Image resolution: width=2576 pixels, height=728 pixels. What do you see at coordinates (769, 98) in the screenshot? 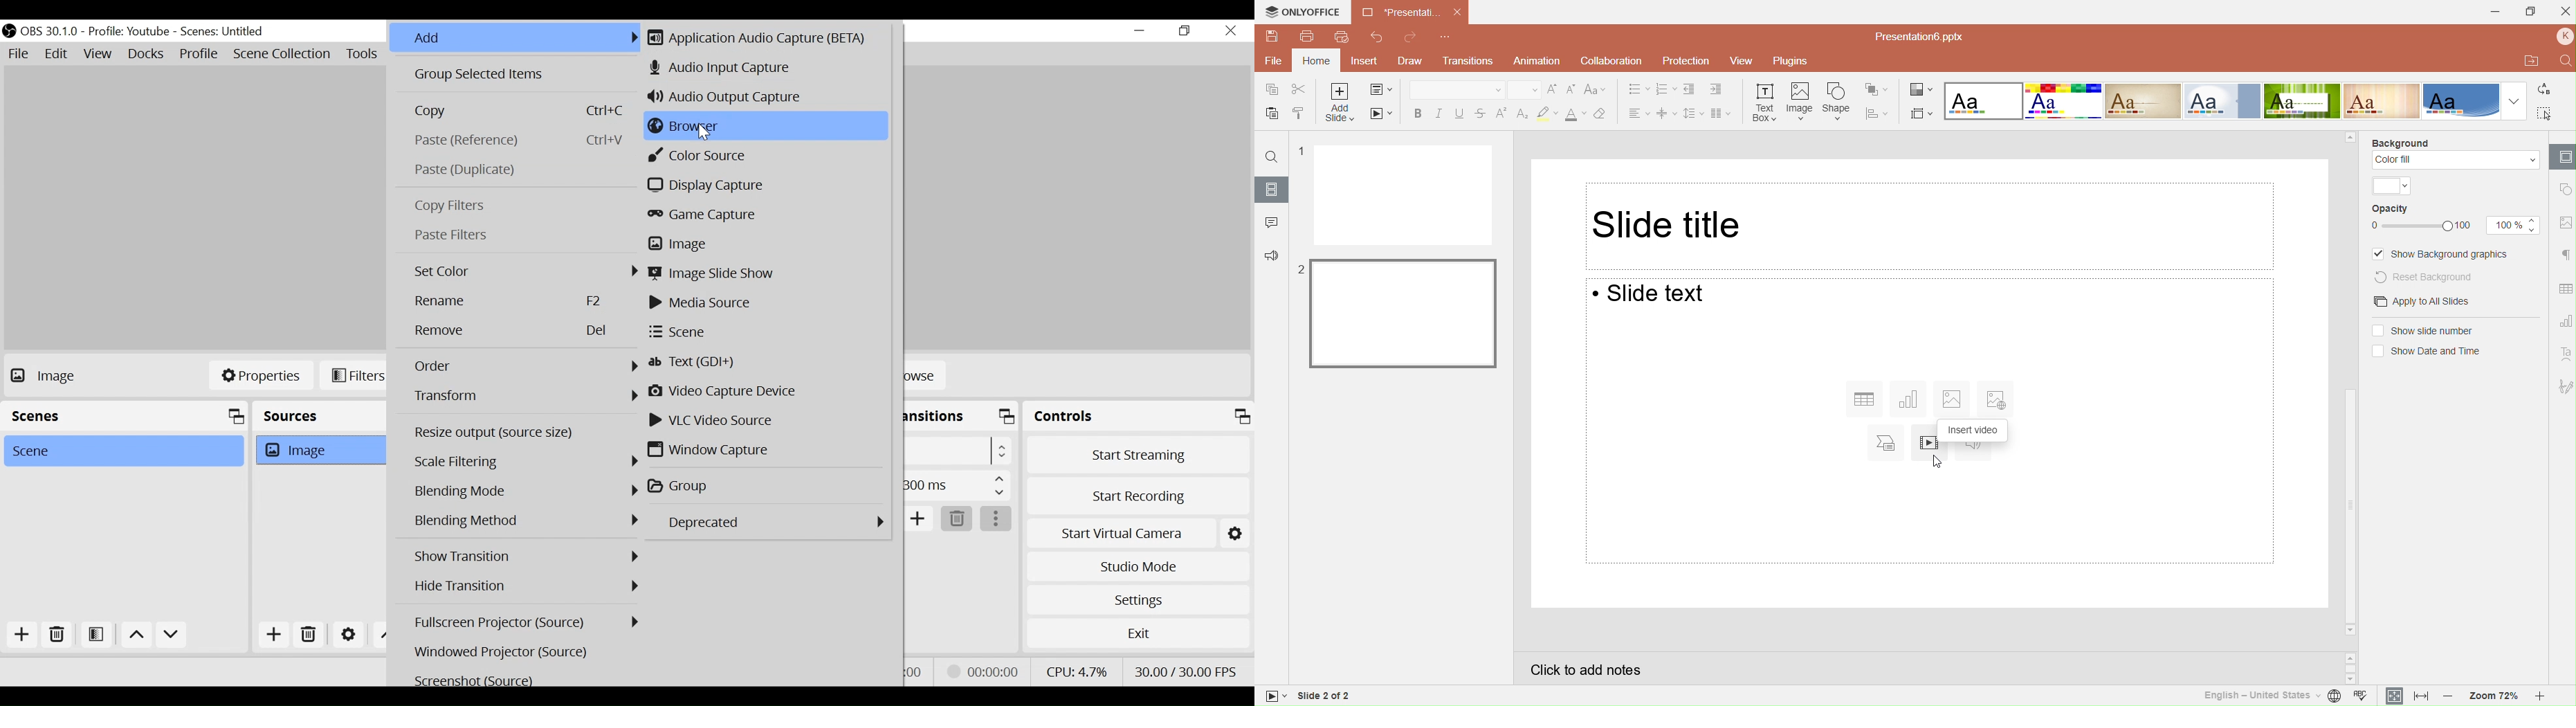
I see `Audio Output Capture` at bounding box center [769, 98].